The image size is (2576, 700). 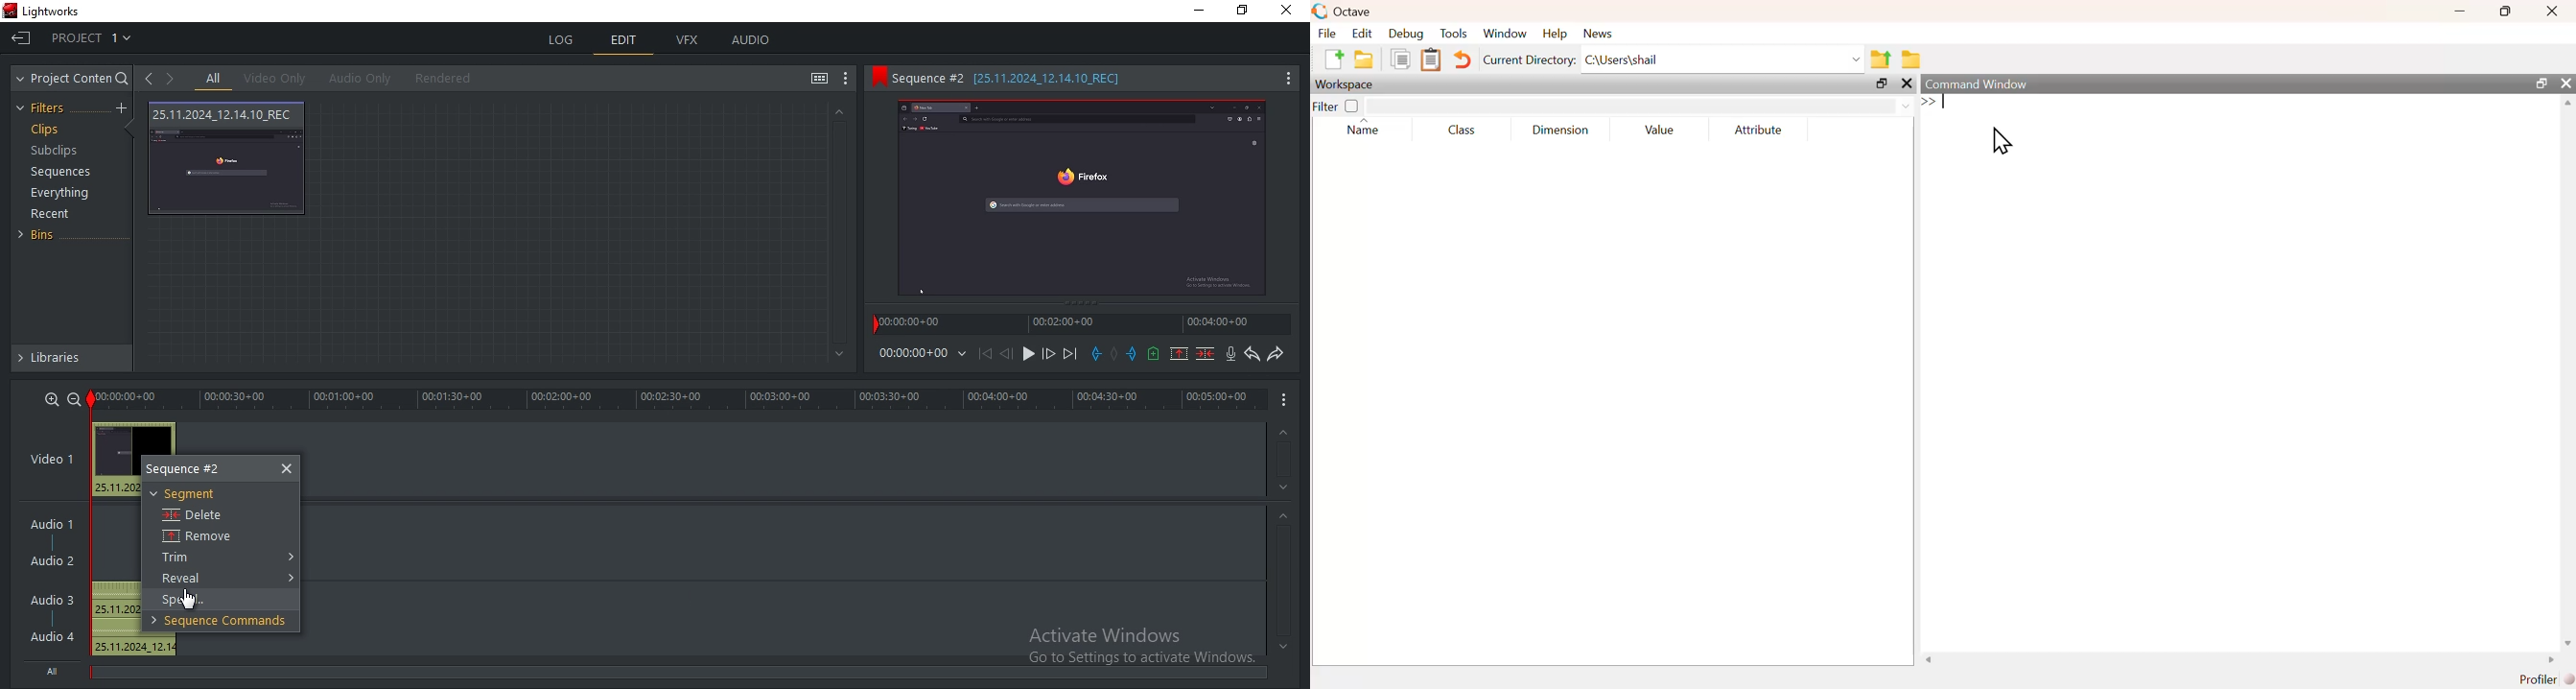 I want to click on cursor, so click(x=2001, y=144).